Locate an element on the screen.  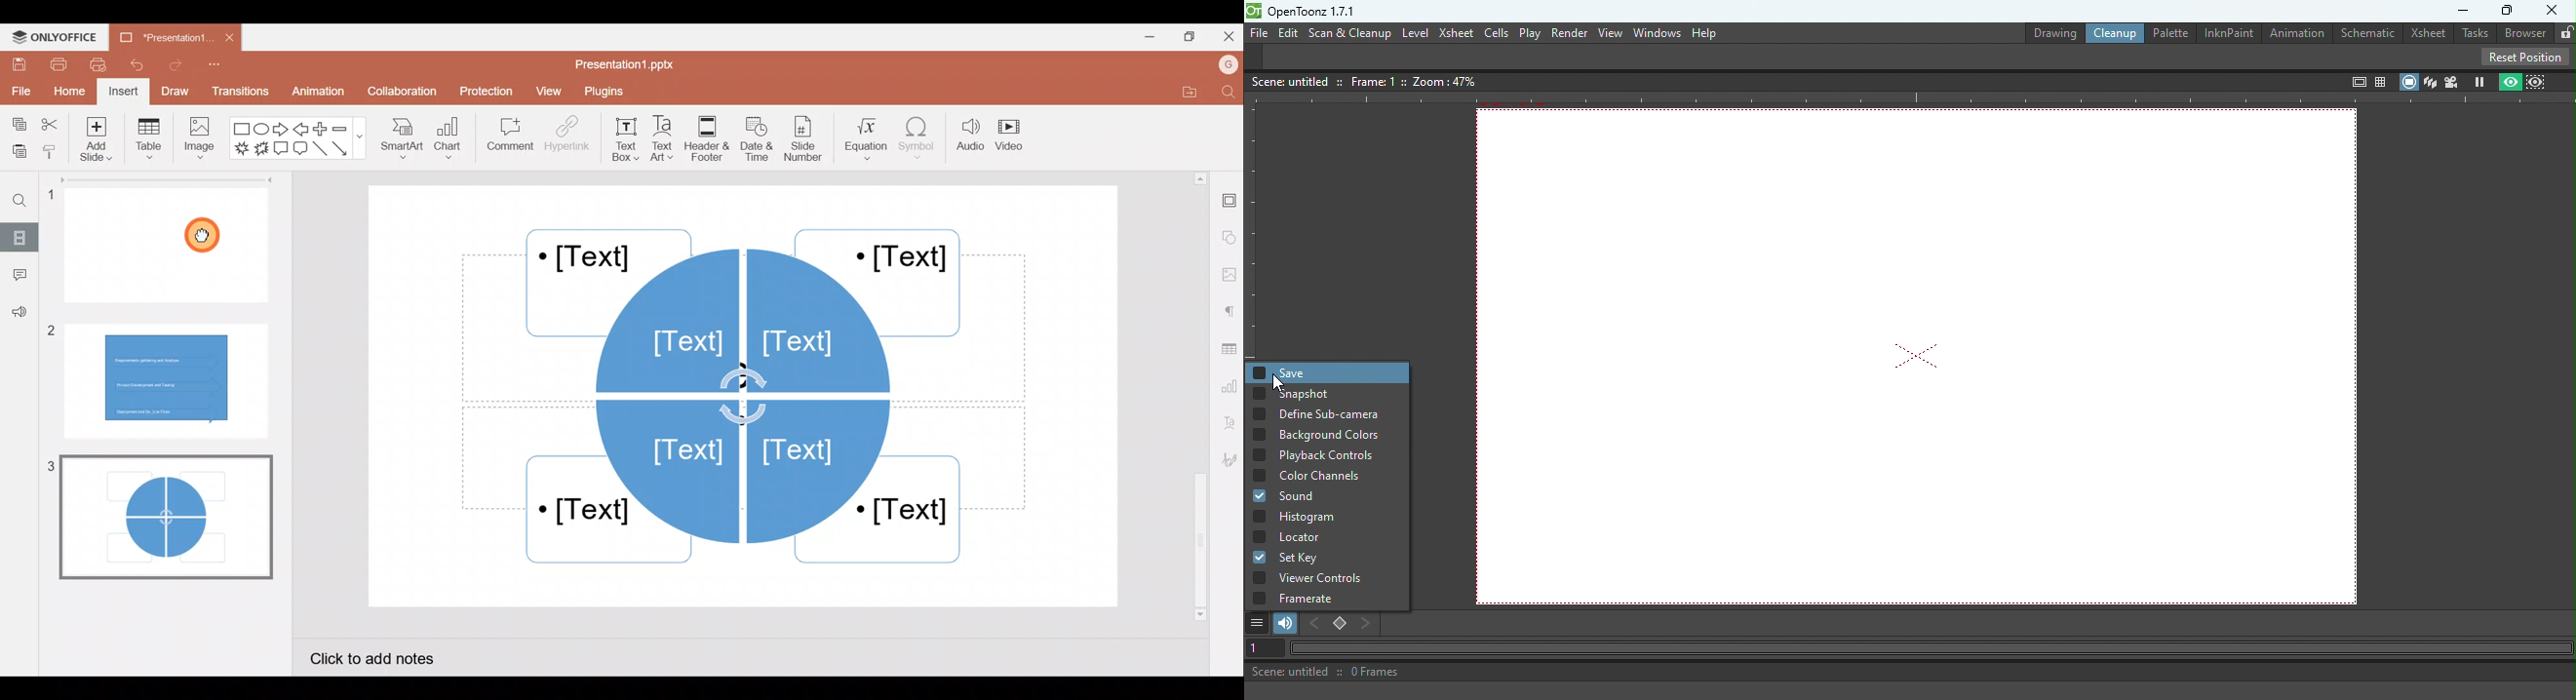
Explosion 1 is located at coordinates (240, 147).